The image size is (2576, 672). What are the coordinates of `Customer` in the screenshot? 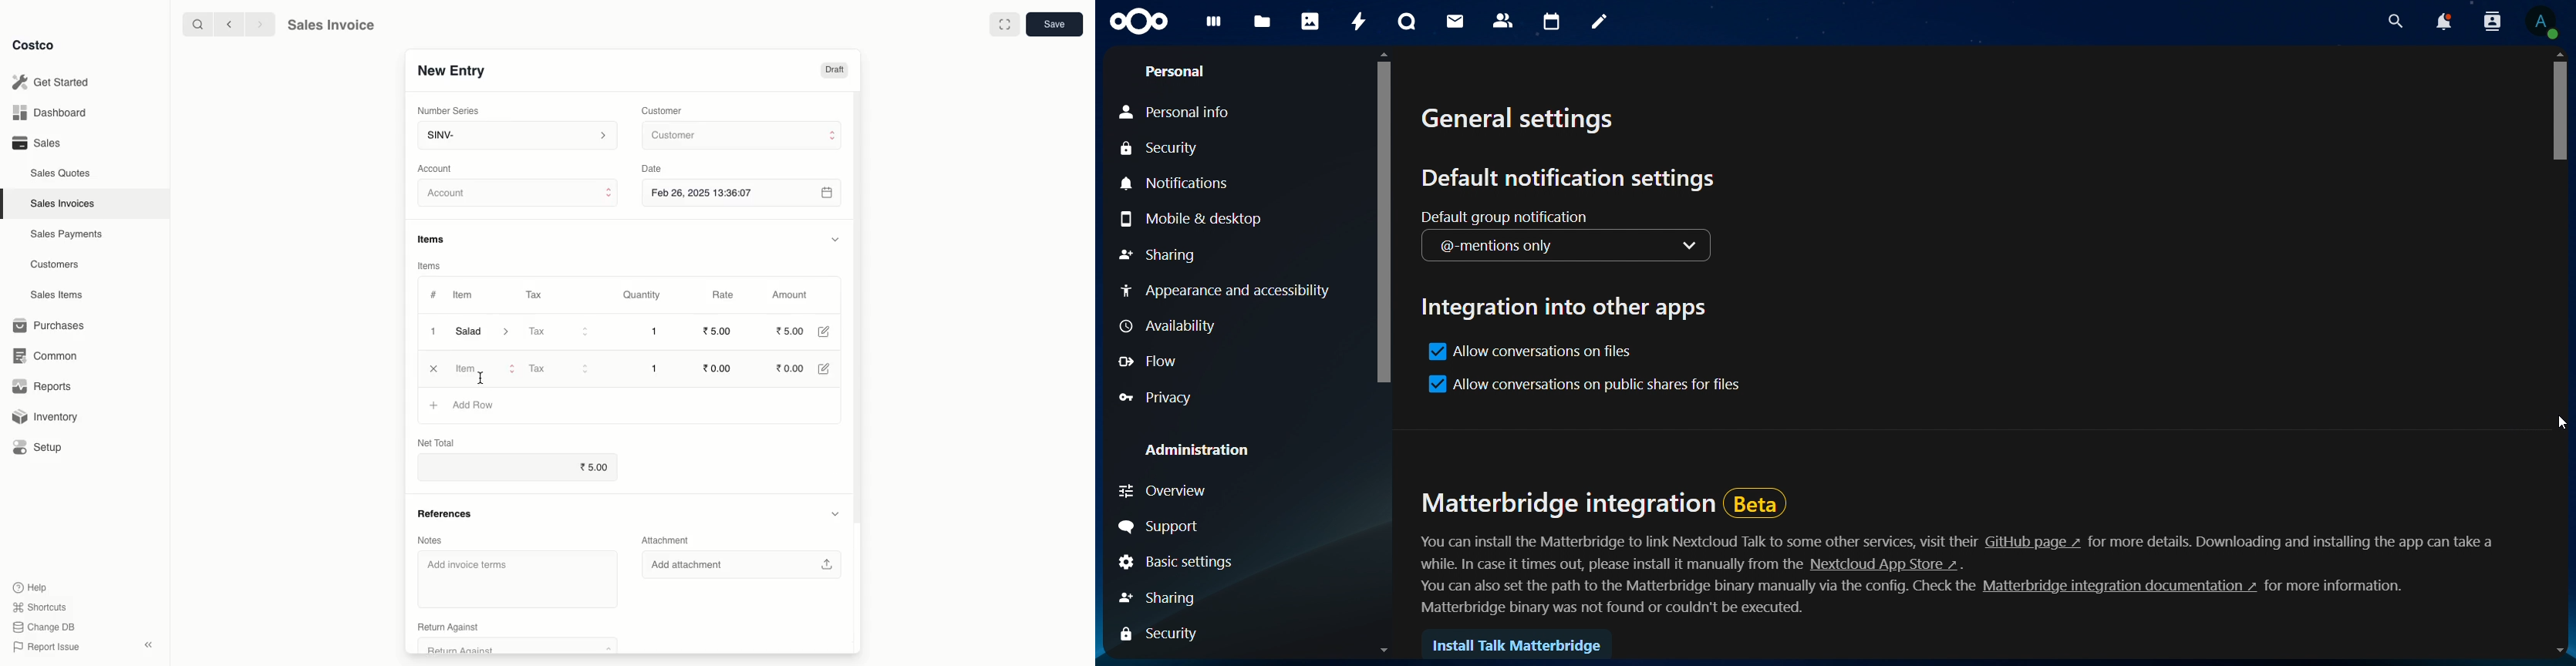 It's located at (664, 109).